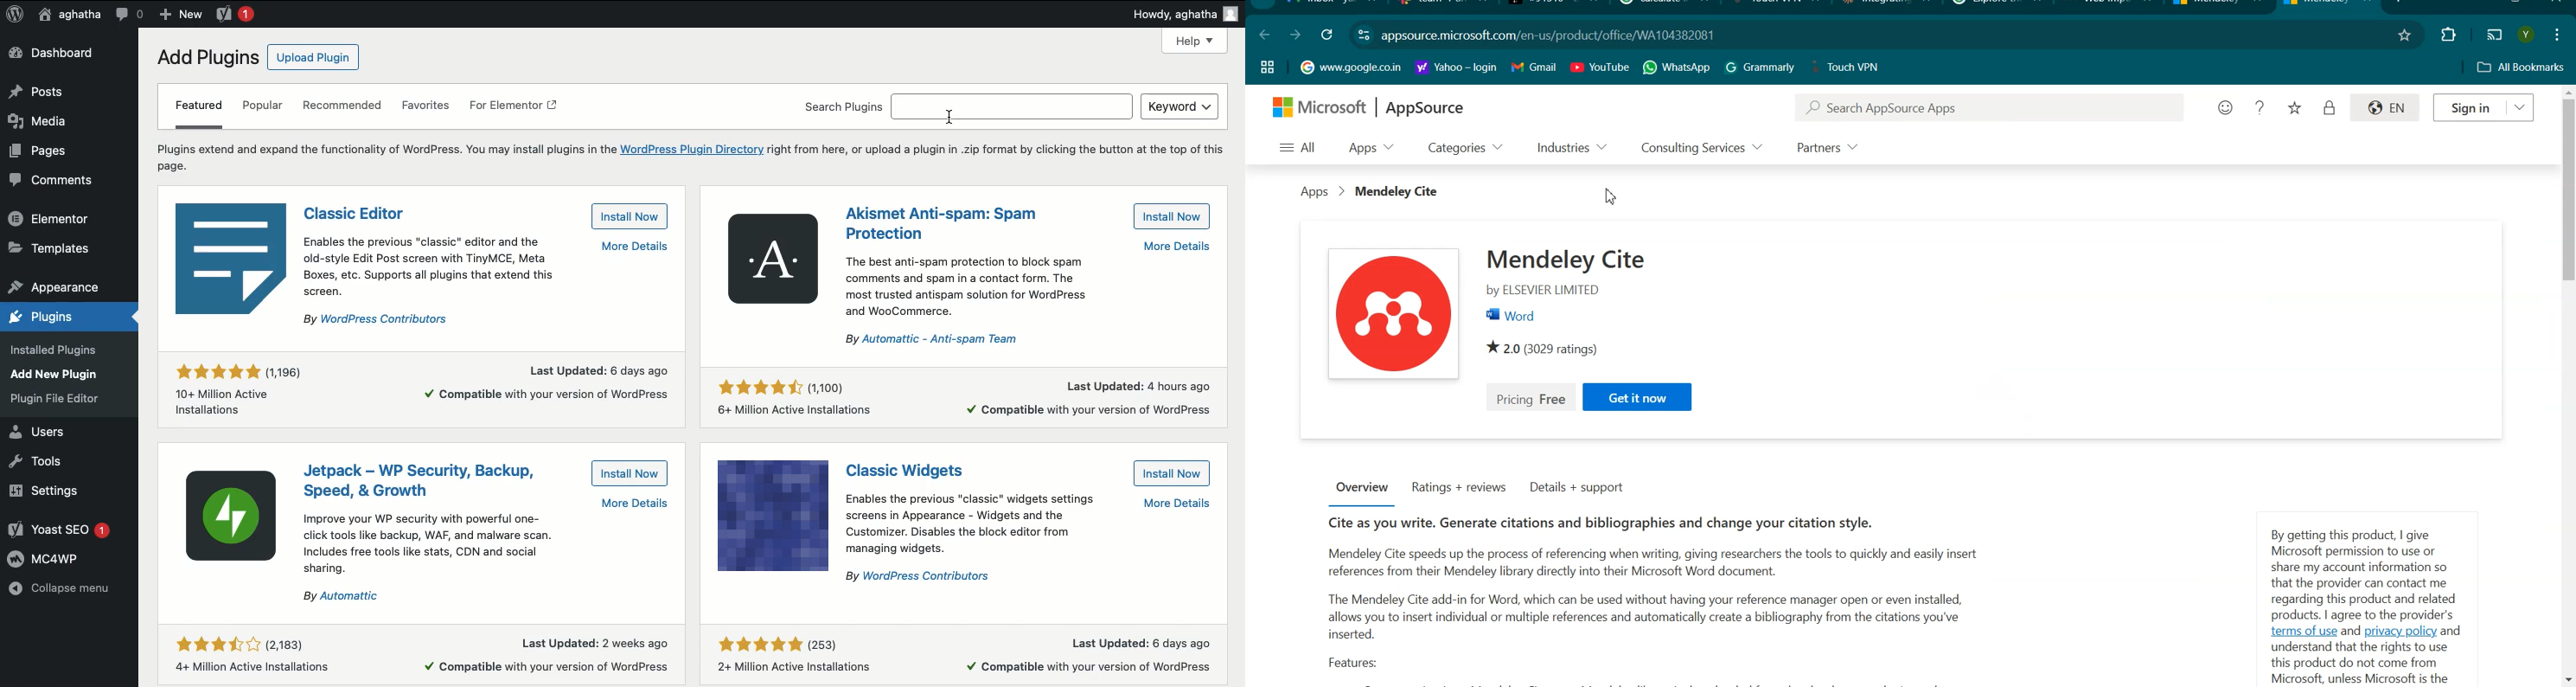  I want to click on Add plugins, so click(206, 58).